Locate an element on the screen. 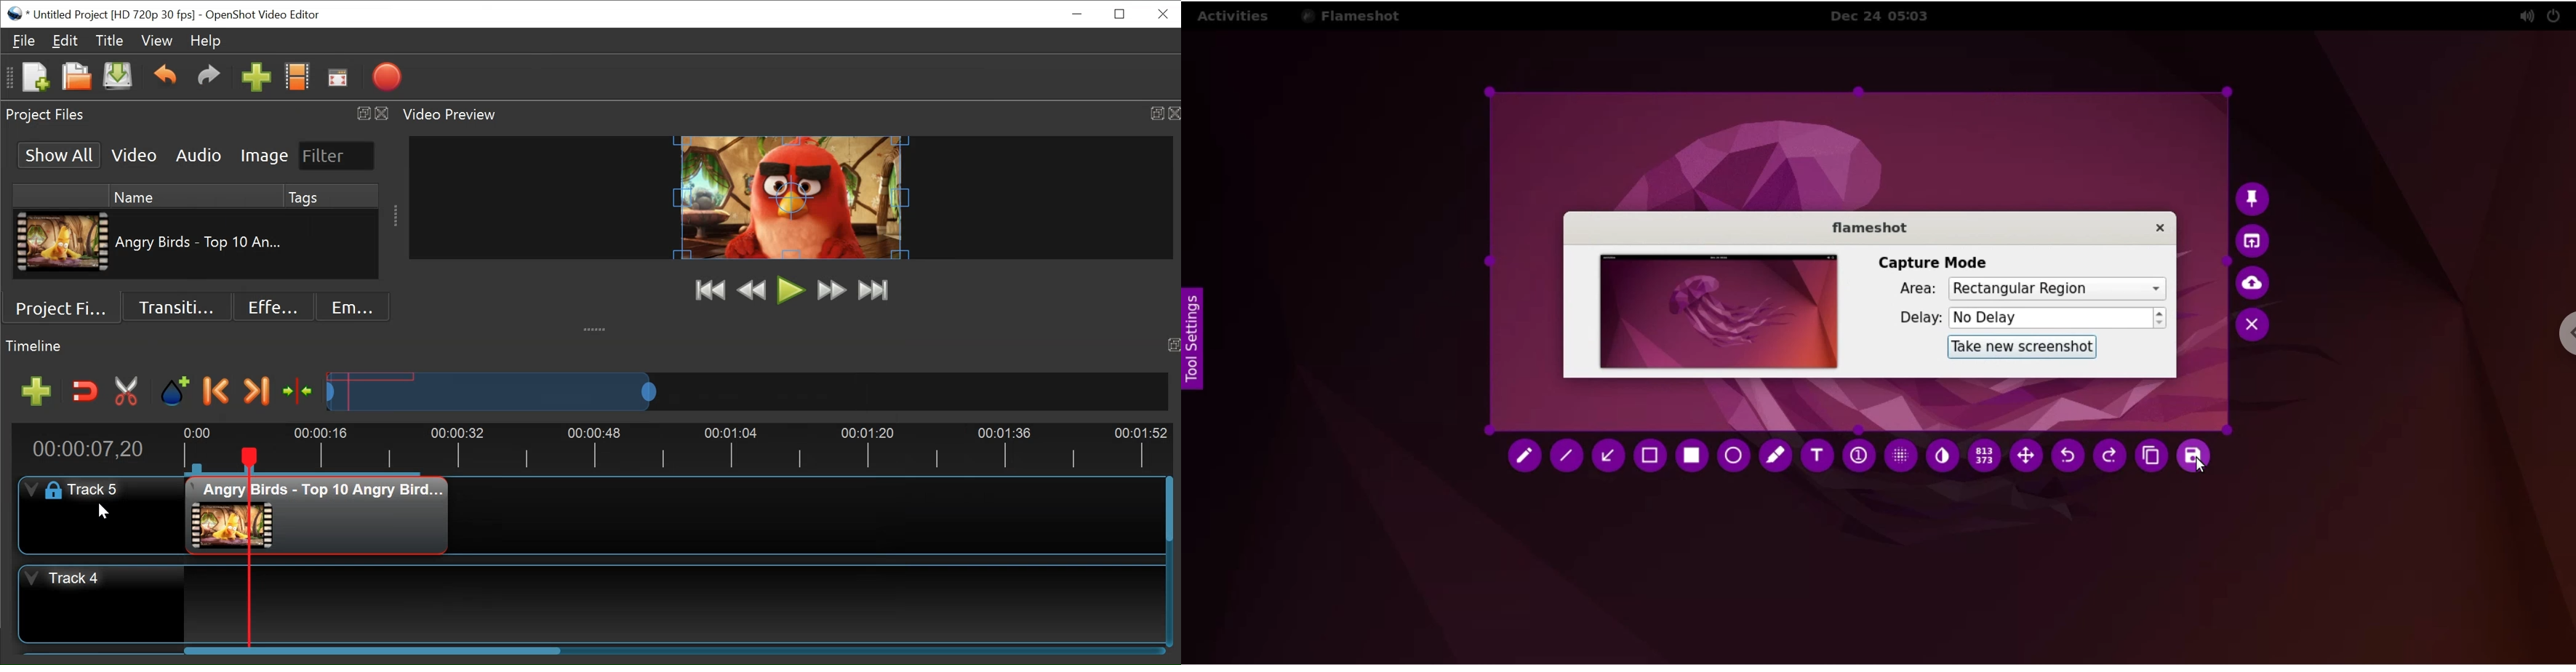  Transition is located at coordinates (175, 307).